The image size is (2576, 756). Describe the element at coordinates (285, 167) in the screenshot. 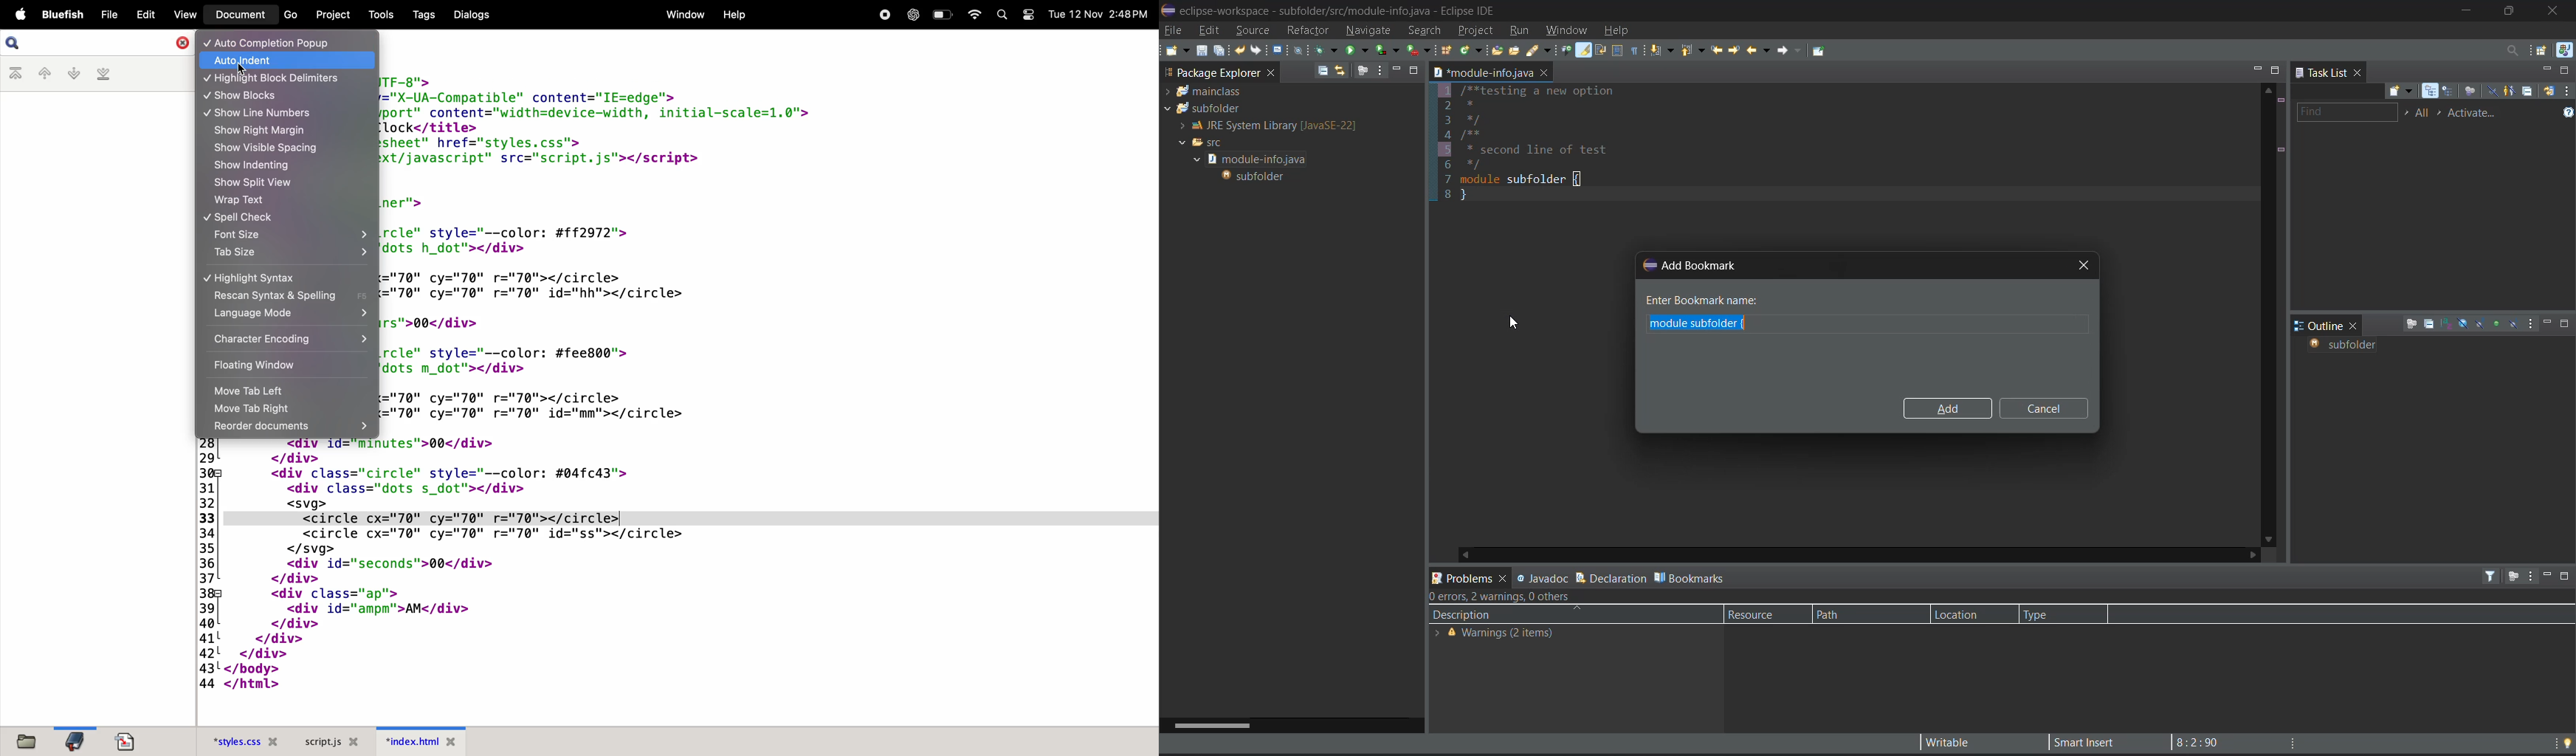

I see `show indenting` at that location.